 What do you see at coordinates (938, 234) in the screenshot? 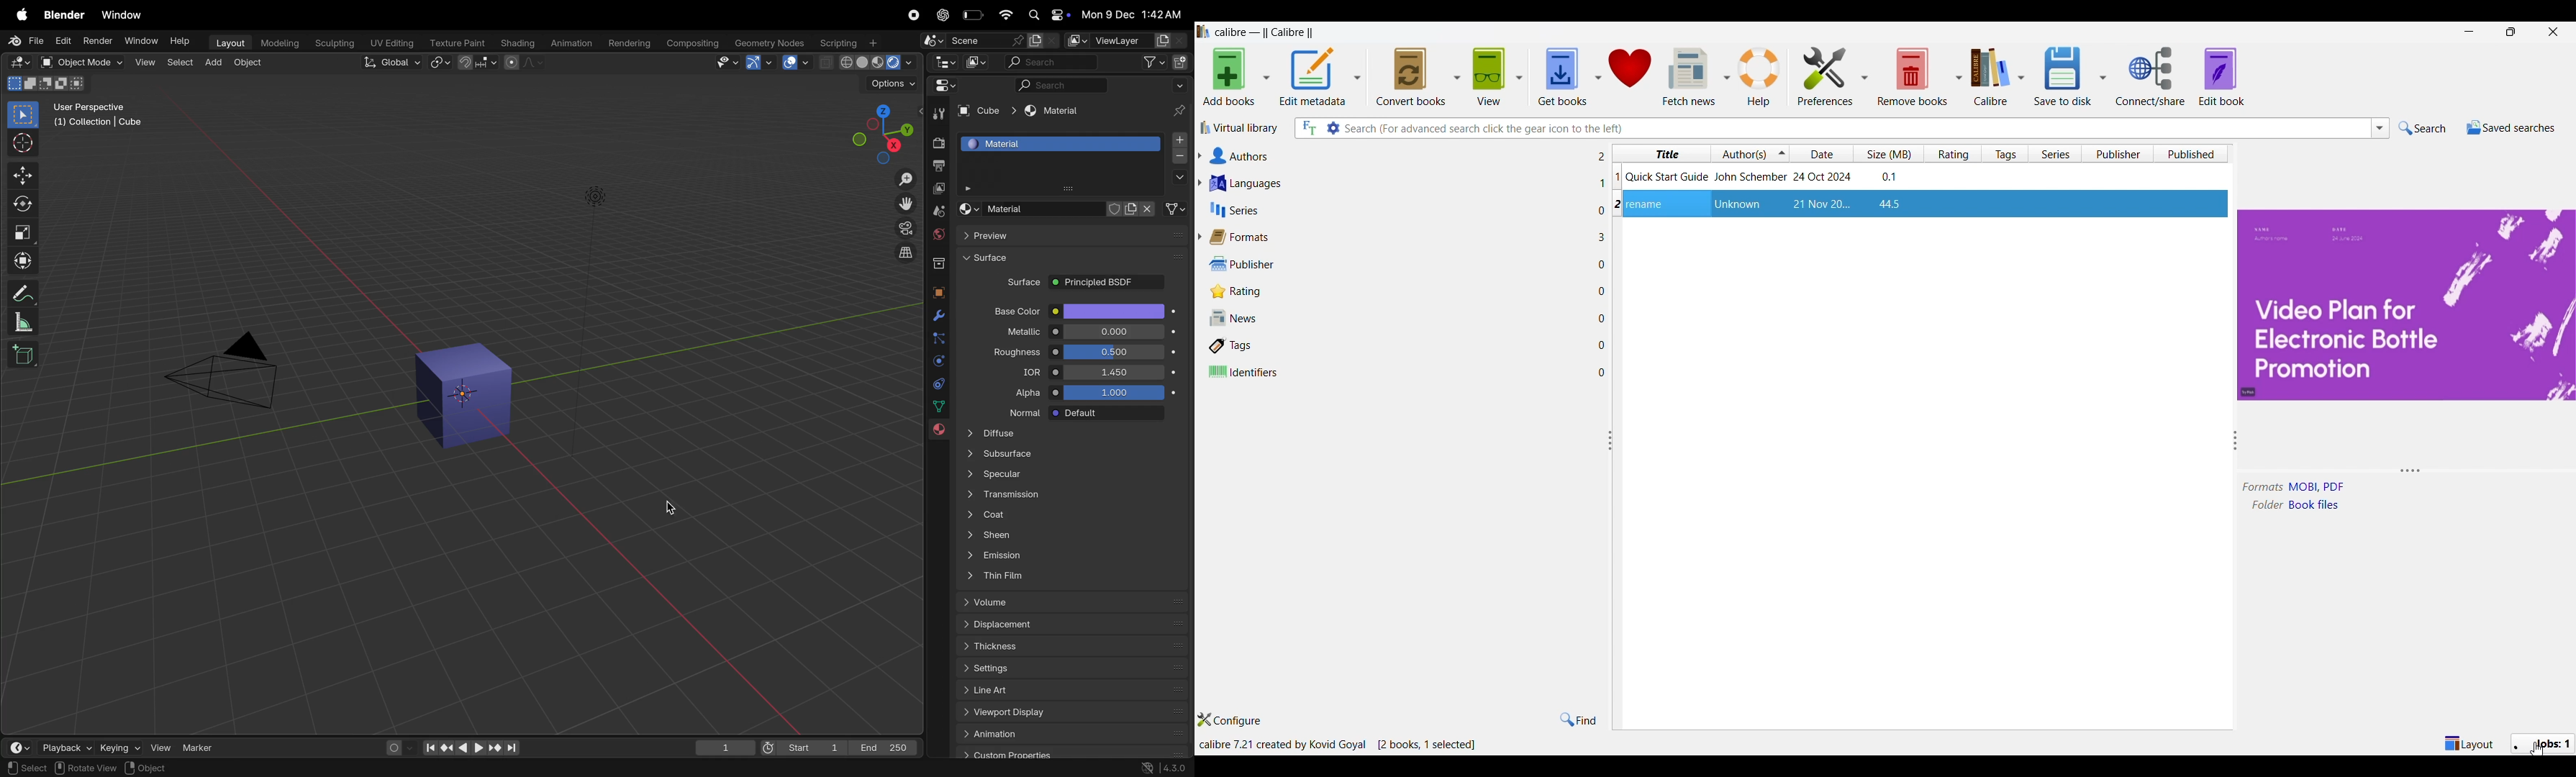
I see `world` at bounding box center [938, 234].